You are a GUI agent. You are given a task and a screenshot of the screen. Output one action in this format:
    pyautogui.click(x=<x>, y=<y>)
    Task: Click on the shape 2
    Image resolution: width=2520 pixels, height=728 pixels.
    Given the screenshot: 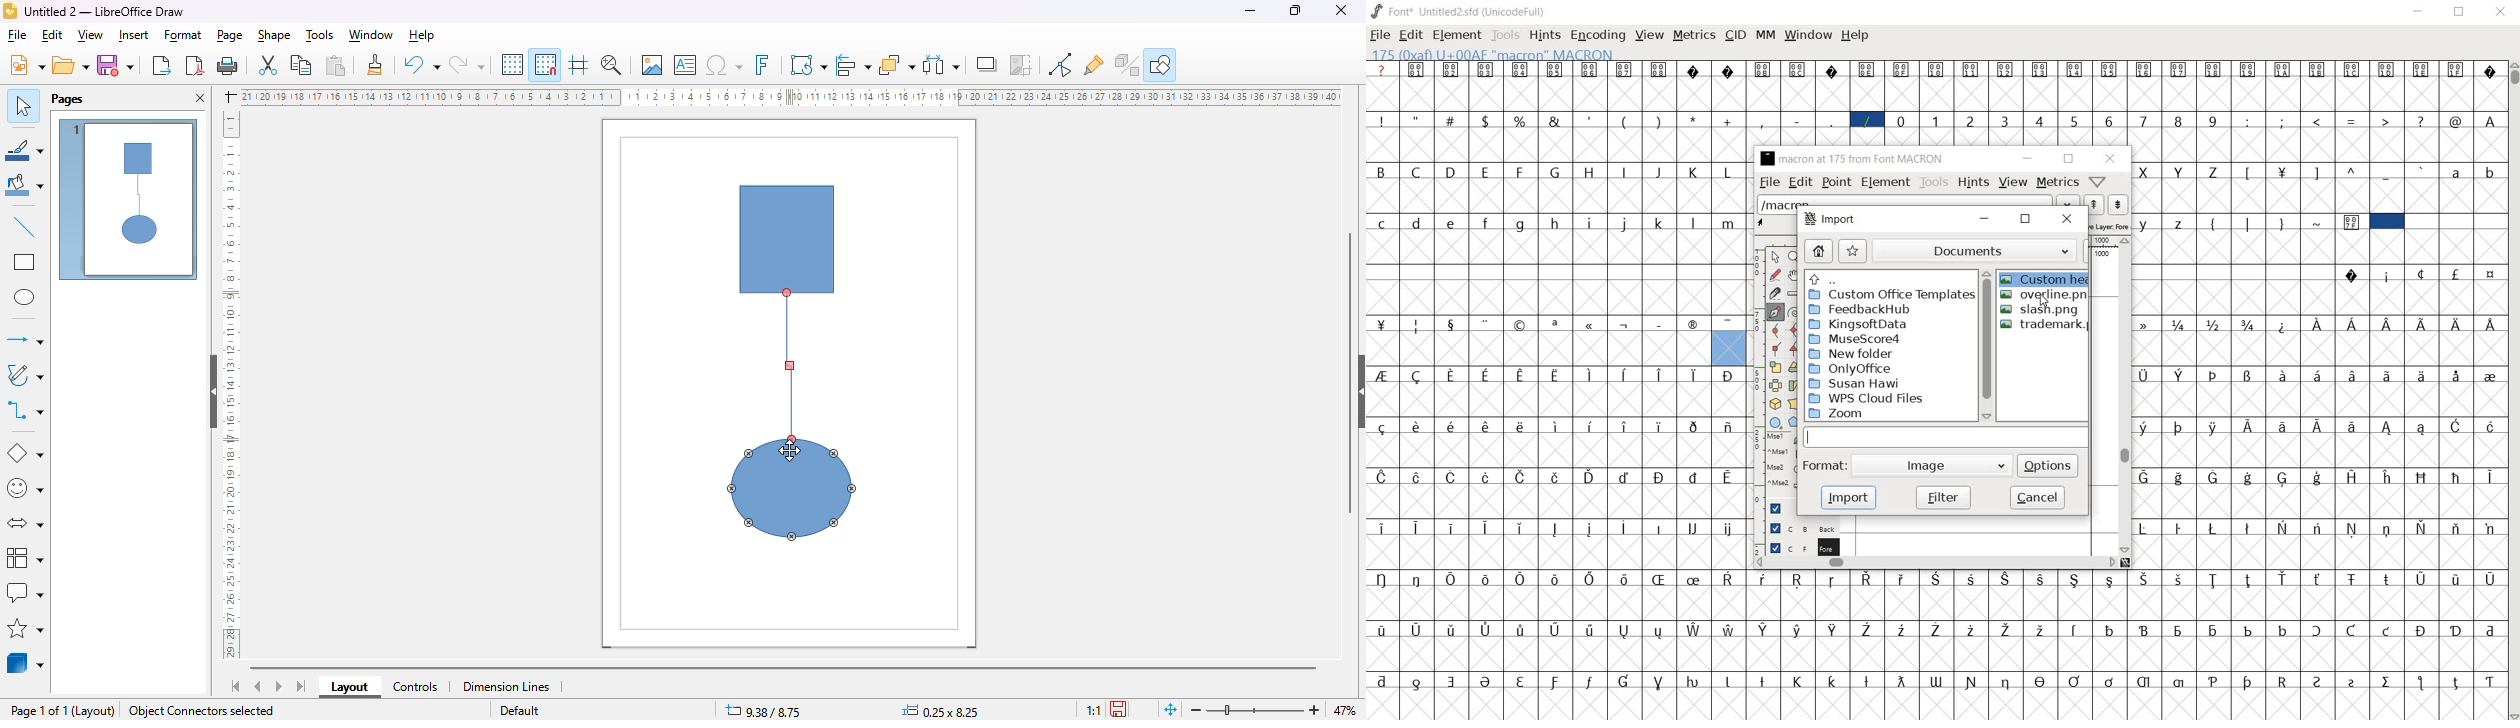 What is the action you would take?
    pyautogui.click(x=790, y=491)
    